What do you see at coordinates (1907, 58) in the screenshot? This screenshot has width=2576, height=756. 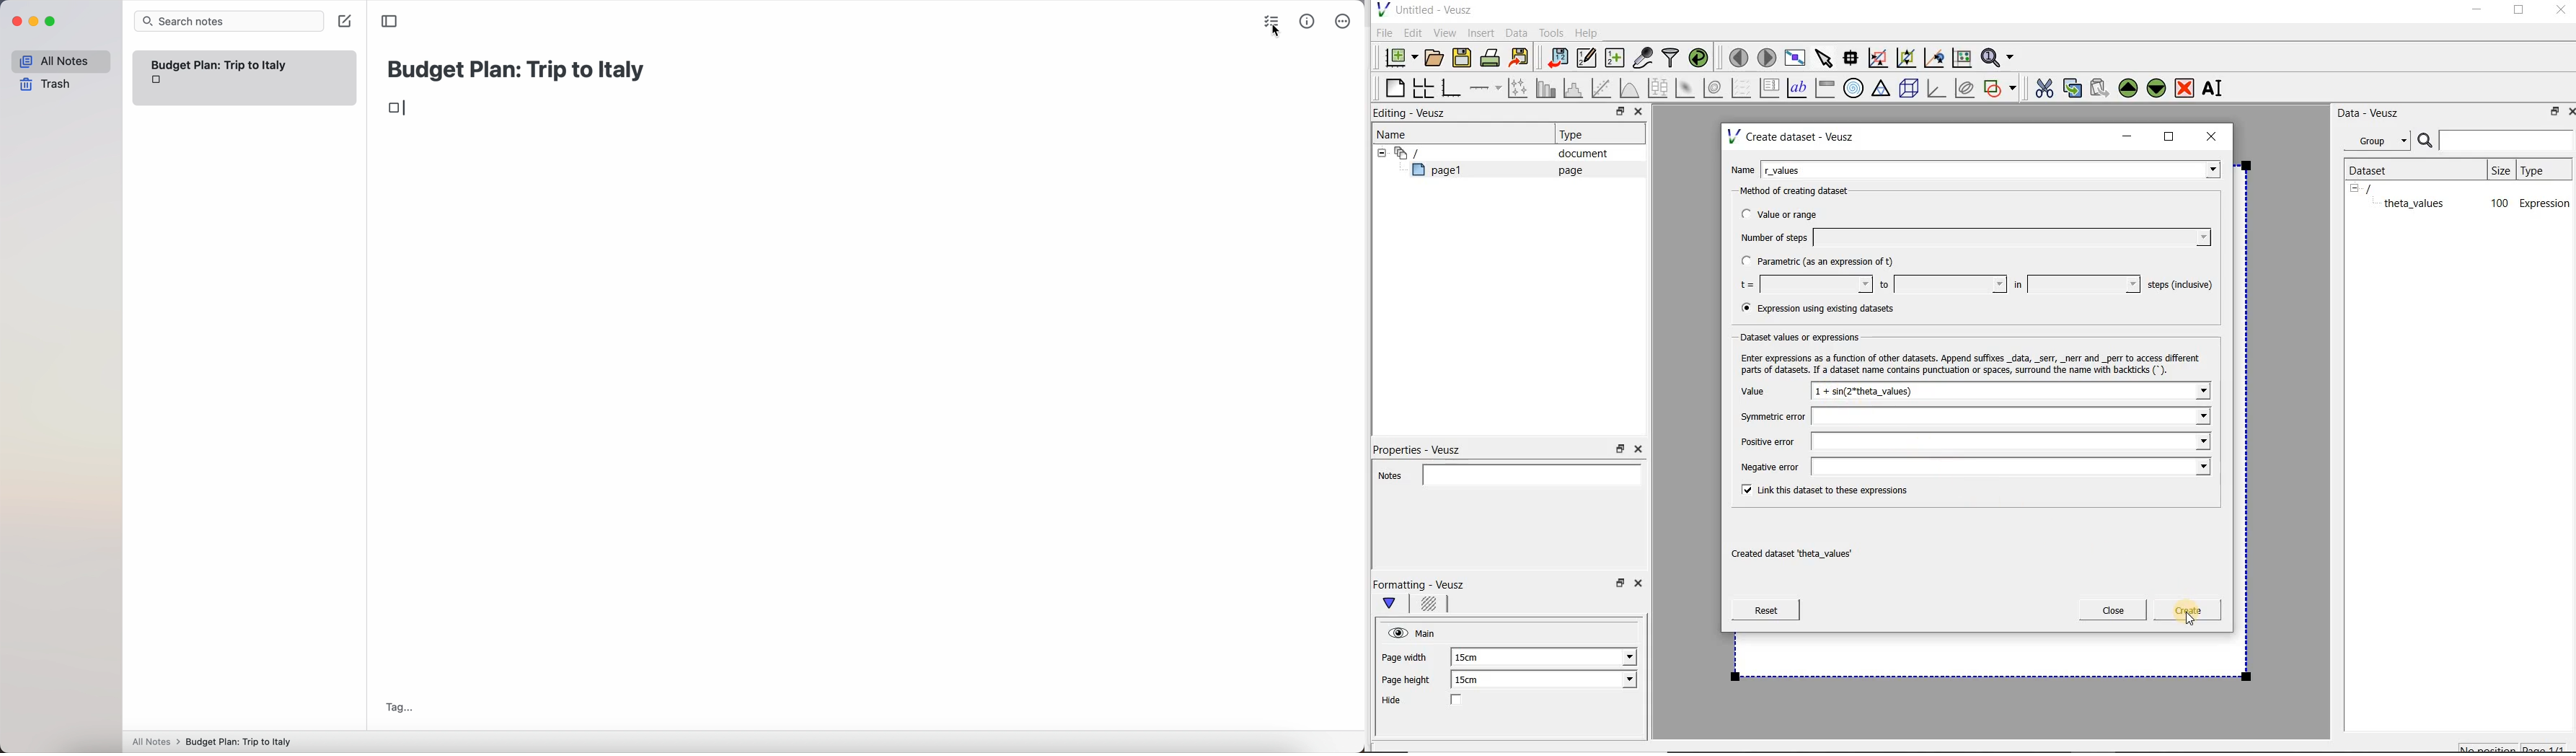 I see `click to zoom out of graph axes` at bounding box center [1907, 58].